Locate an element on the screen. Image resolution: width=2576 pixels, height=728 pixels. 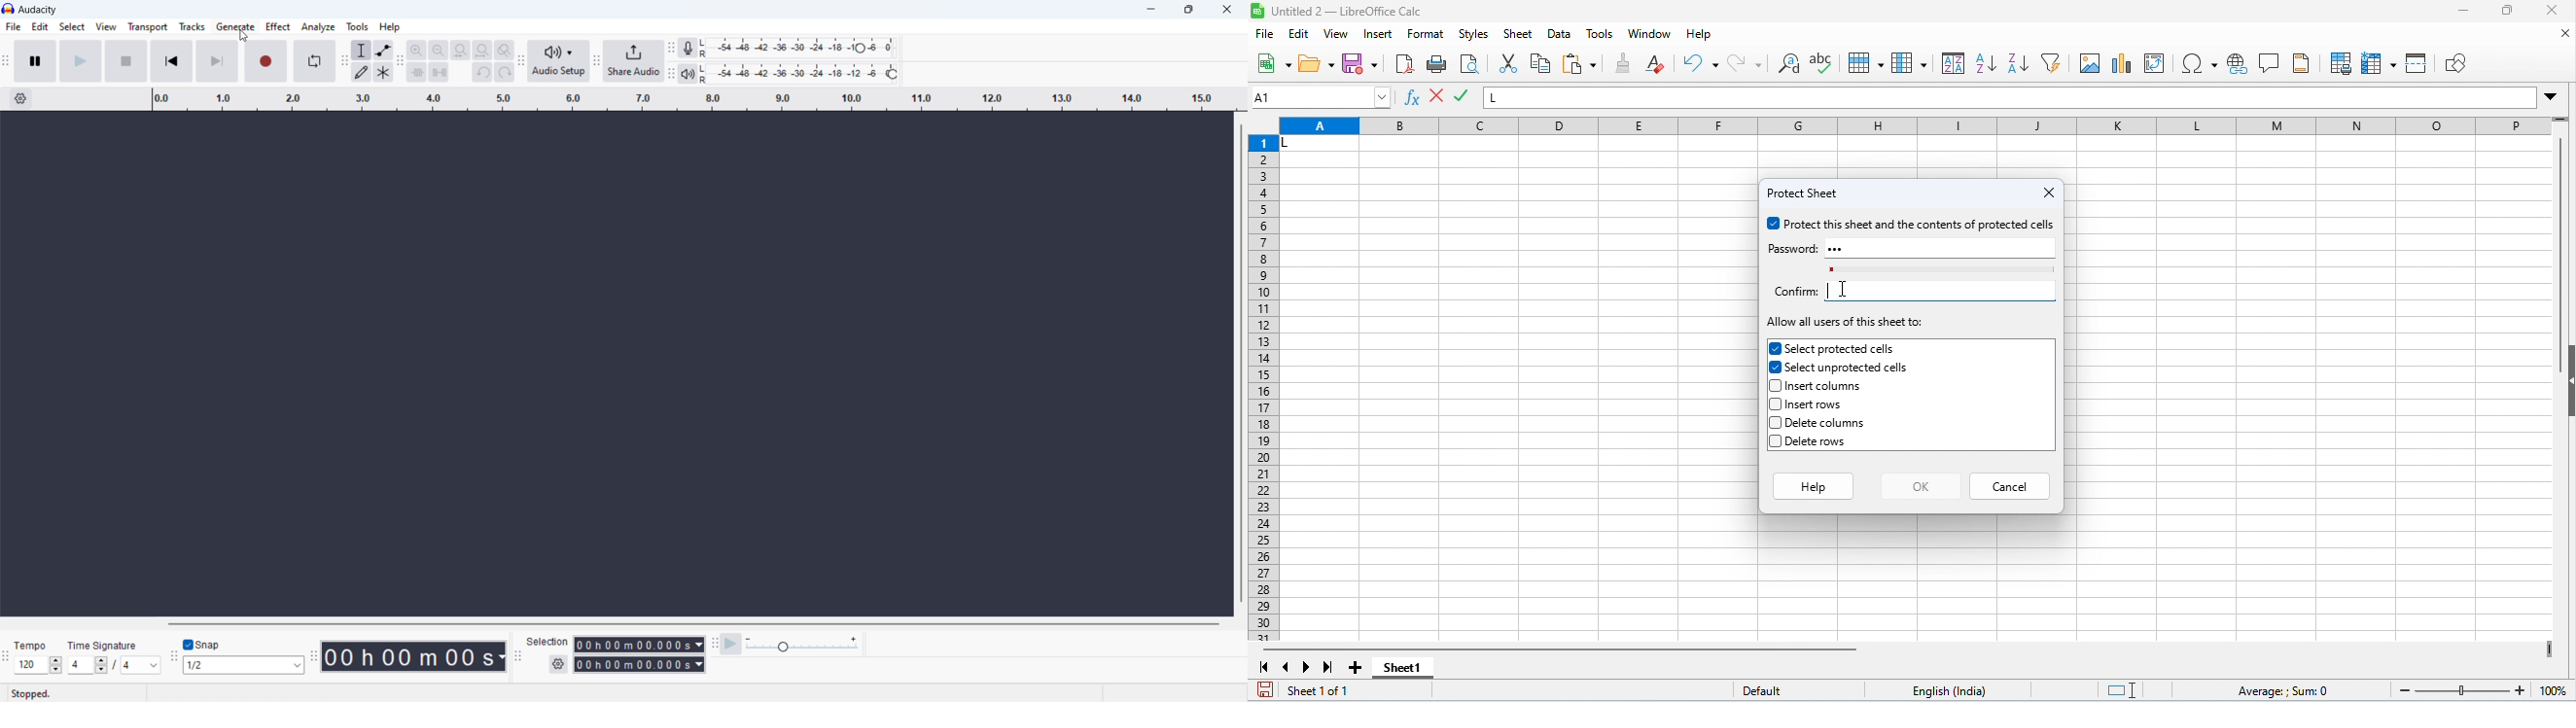
zoom in is located at coordinates (417, 50).